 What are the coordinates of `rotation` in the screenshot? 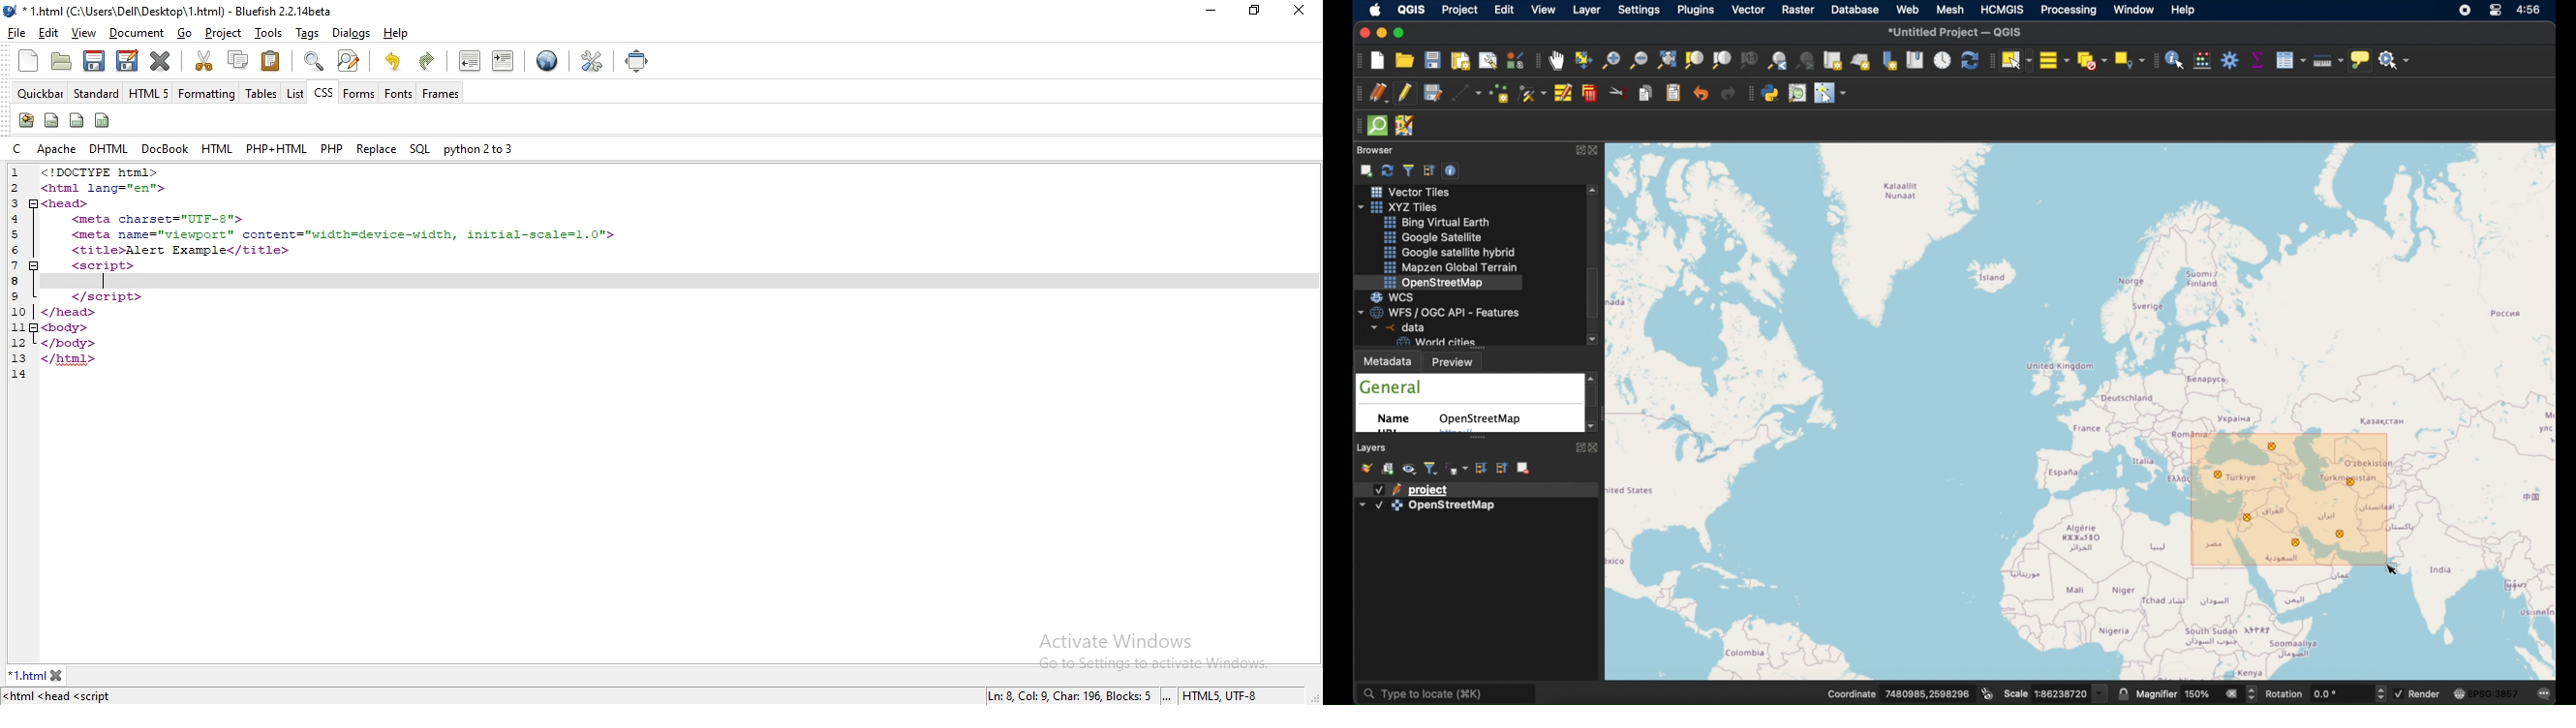 It's located at (2286, 694).